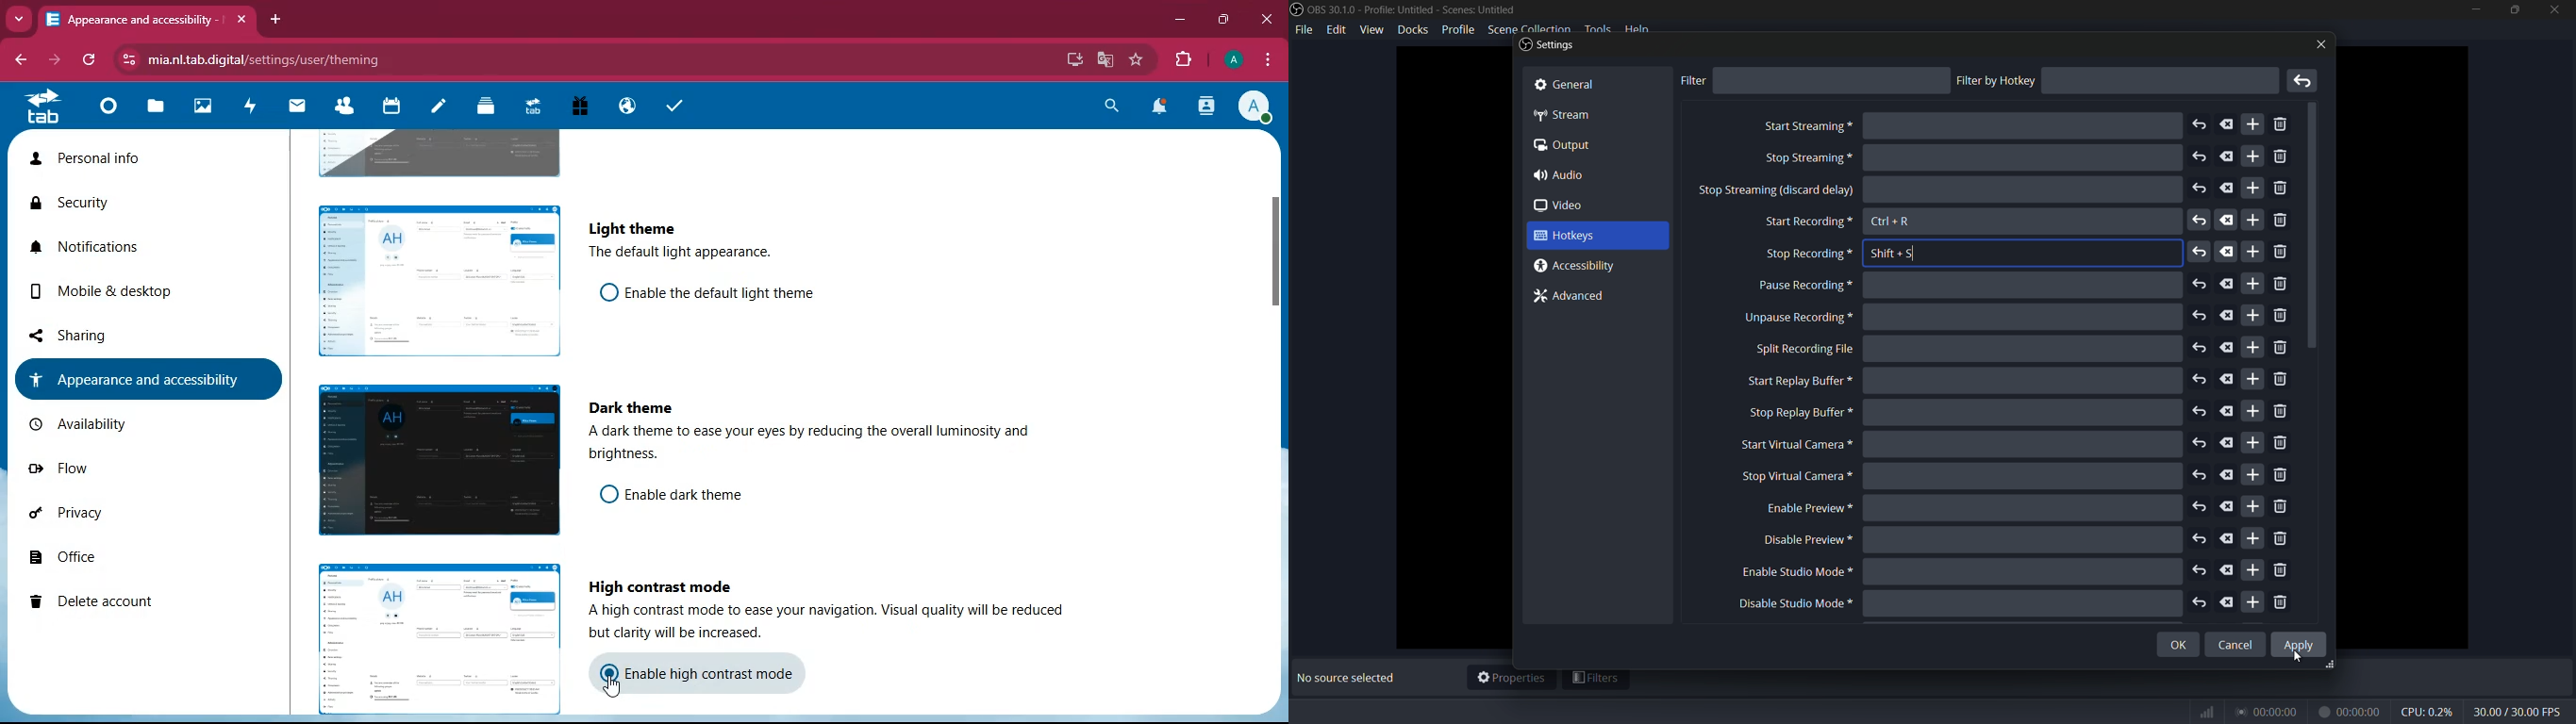 The width and height of the screenshot is (2576, 728). I want to click on delete, so click(116, 602).